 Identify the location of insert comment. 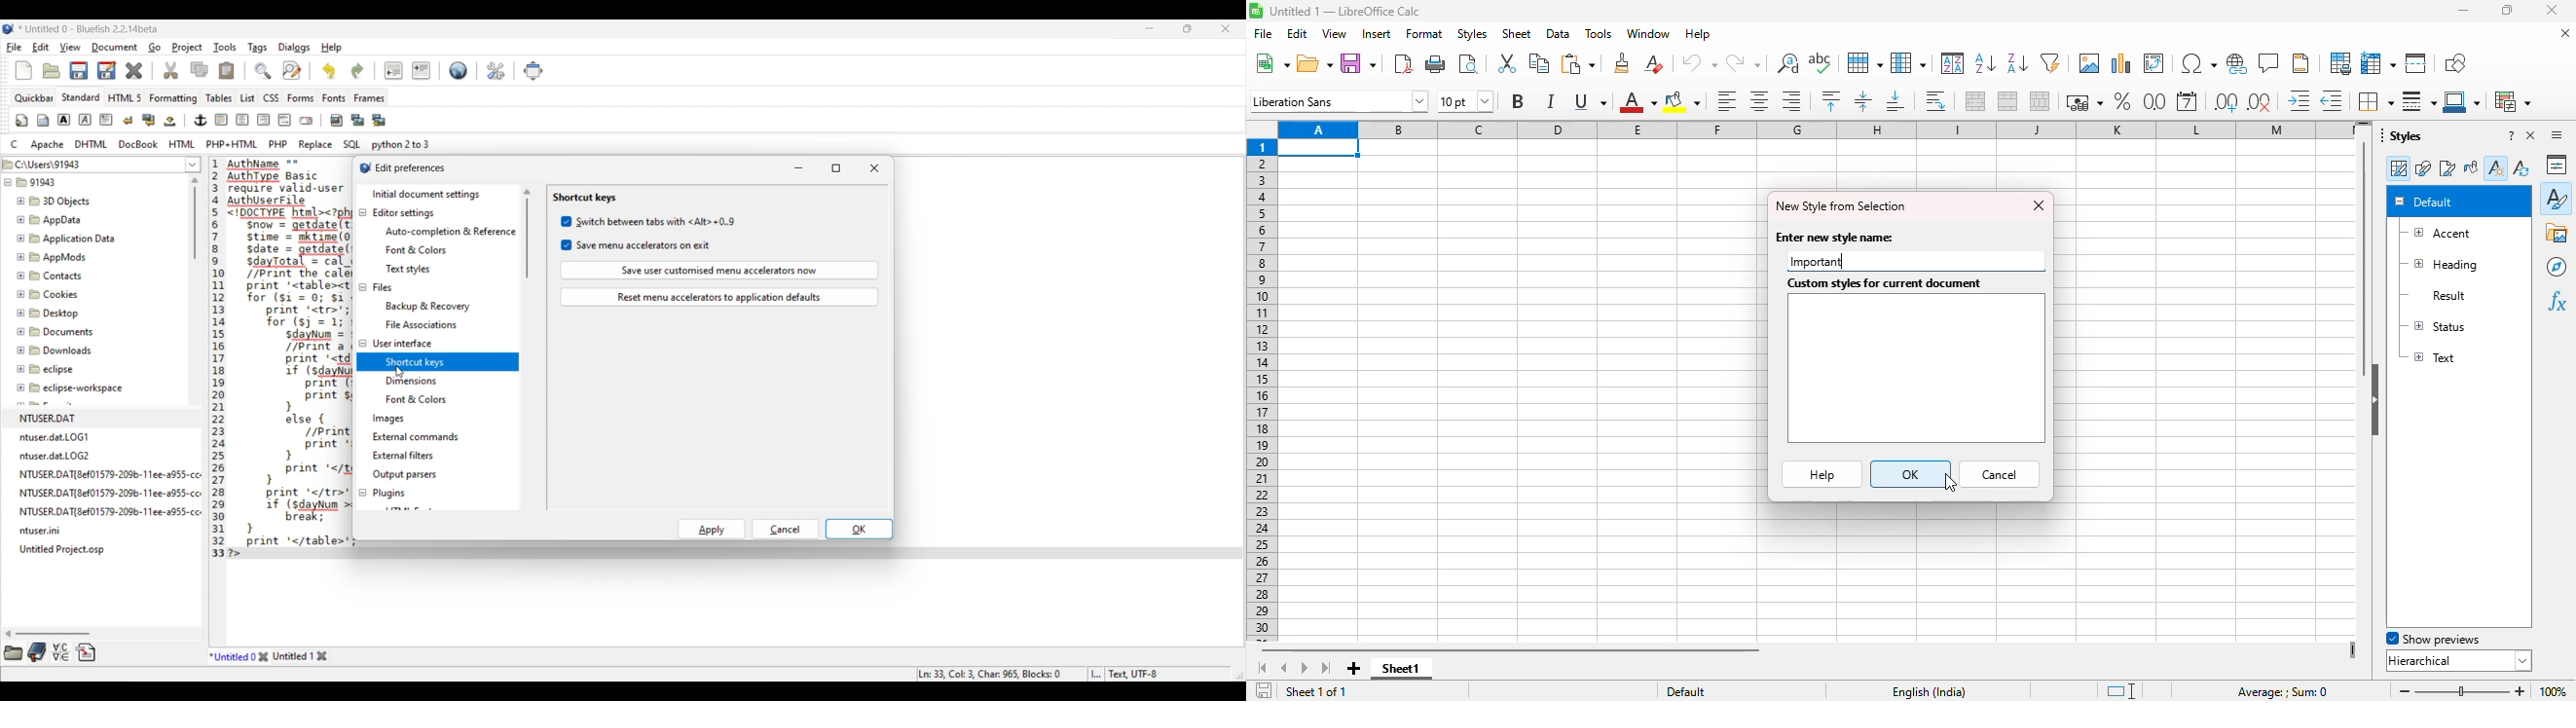
(2269, 62).